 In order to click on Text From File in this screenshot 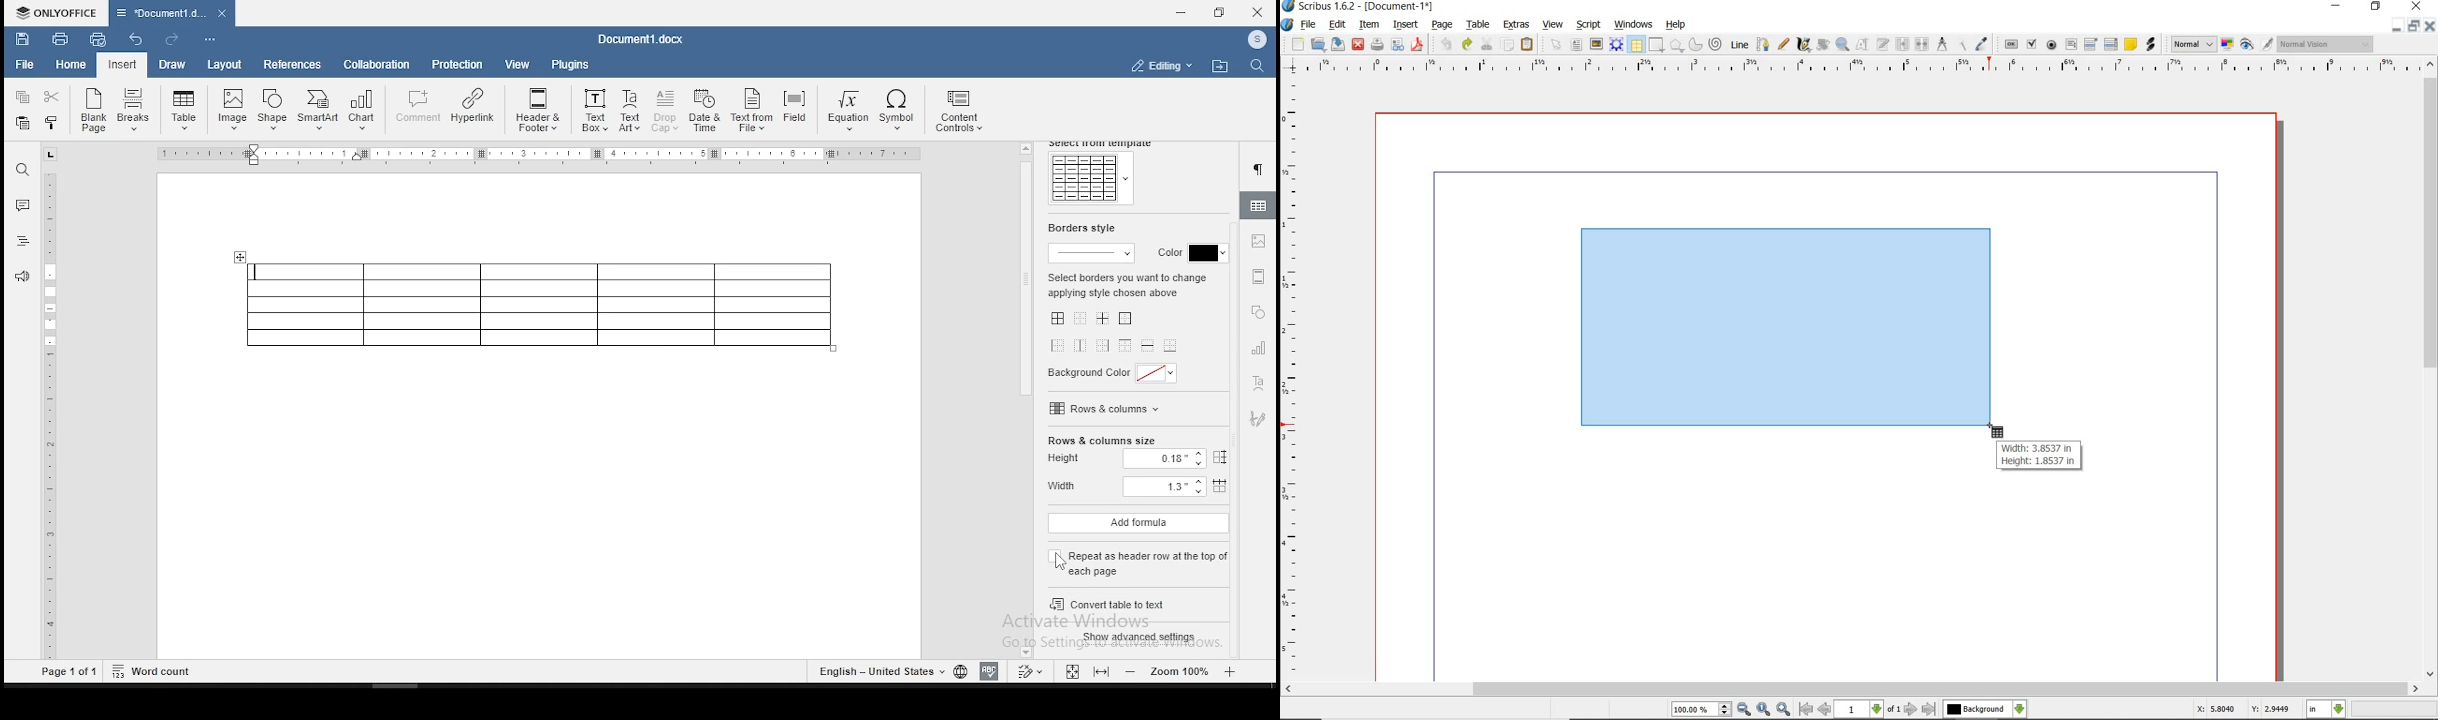, I will do `click(751, 112)`.